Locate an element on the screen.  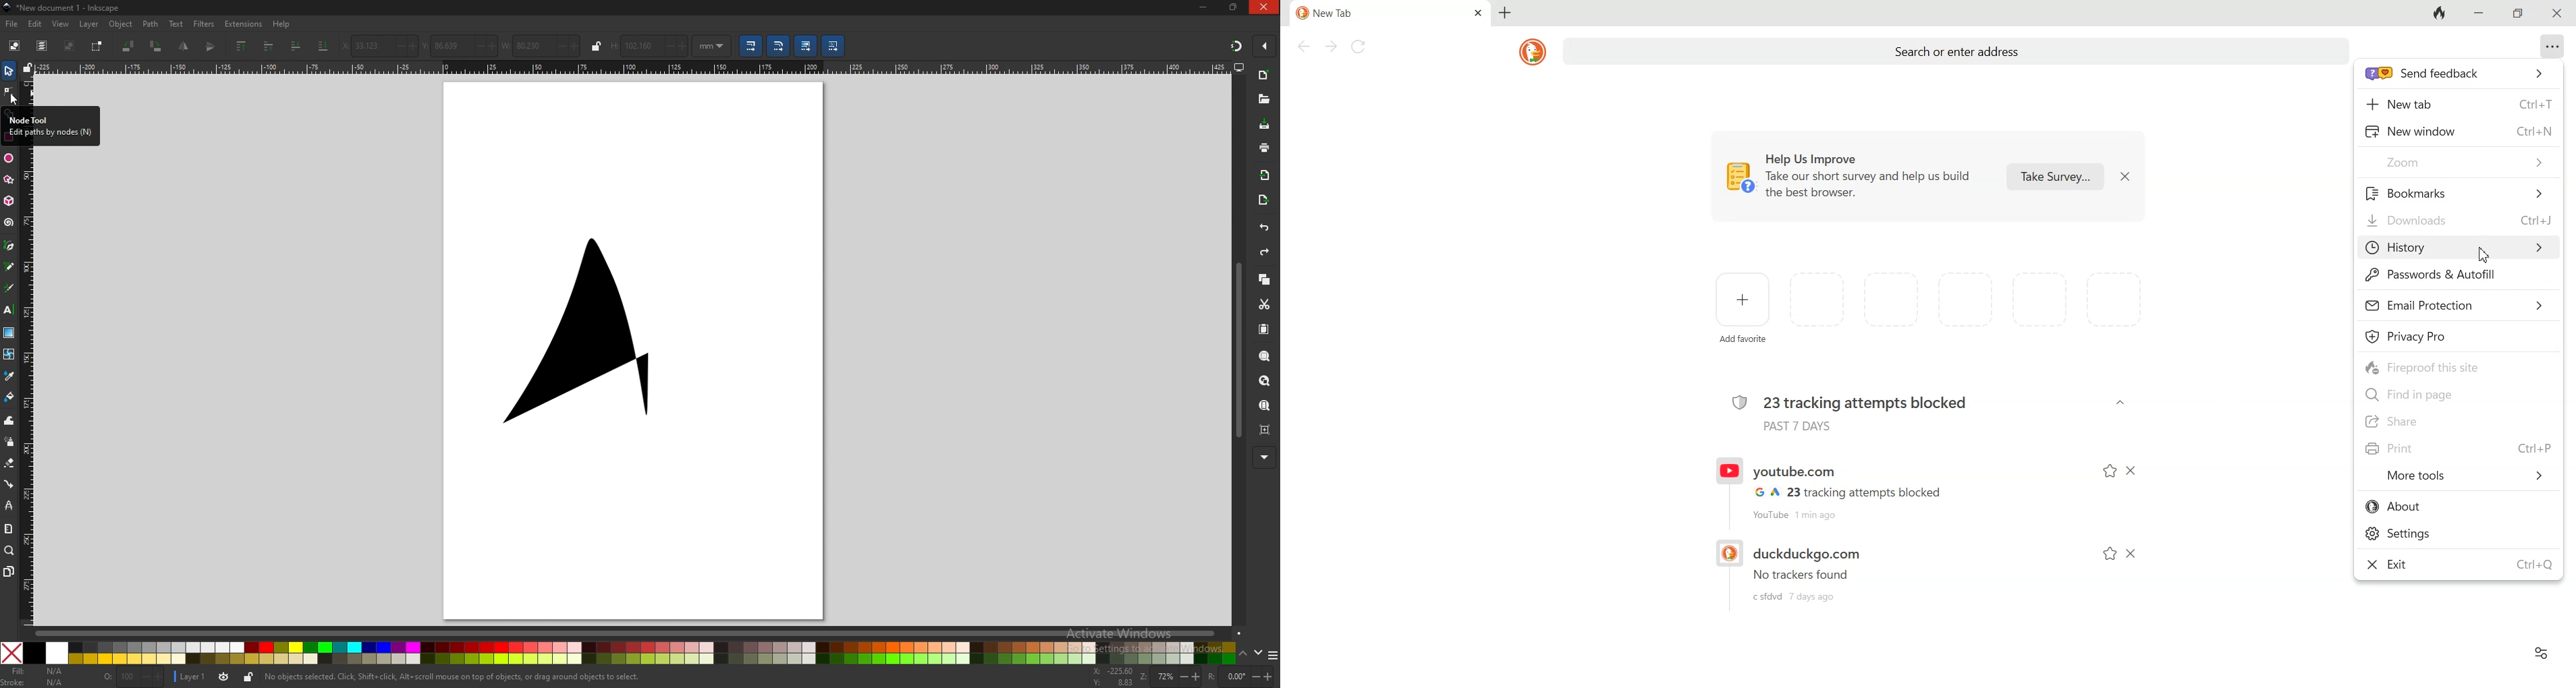
text is located at coordinates (9, 309).